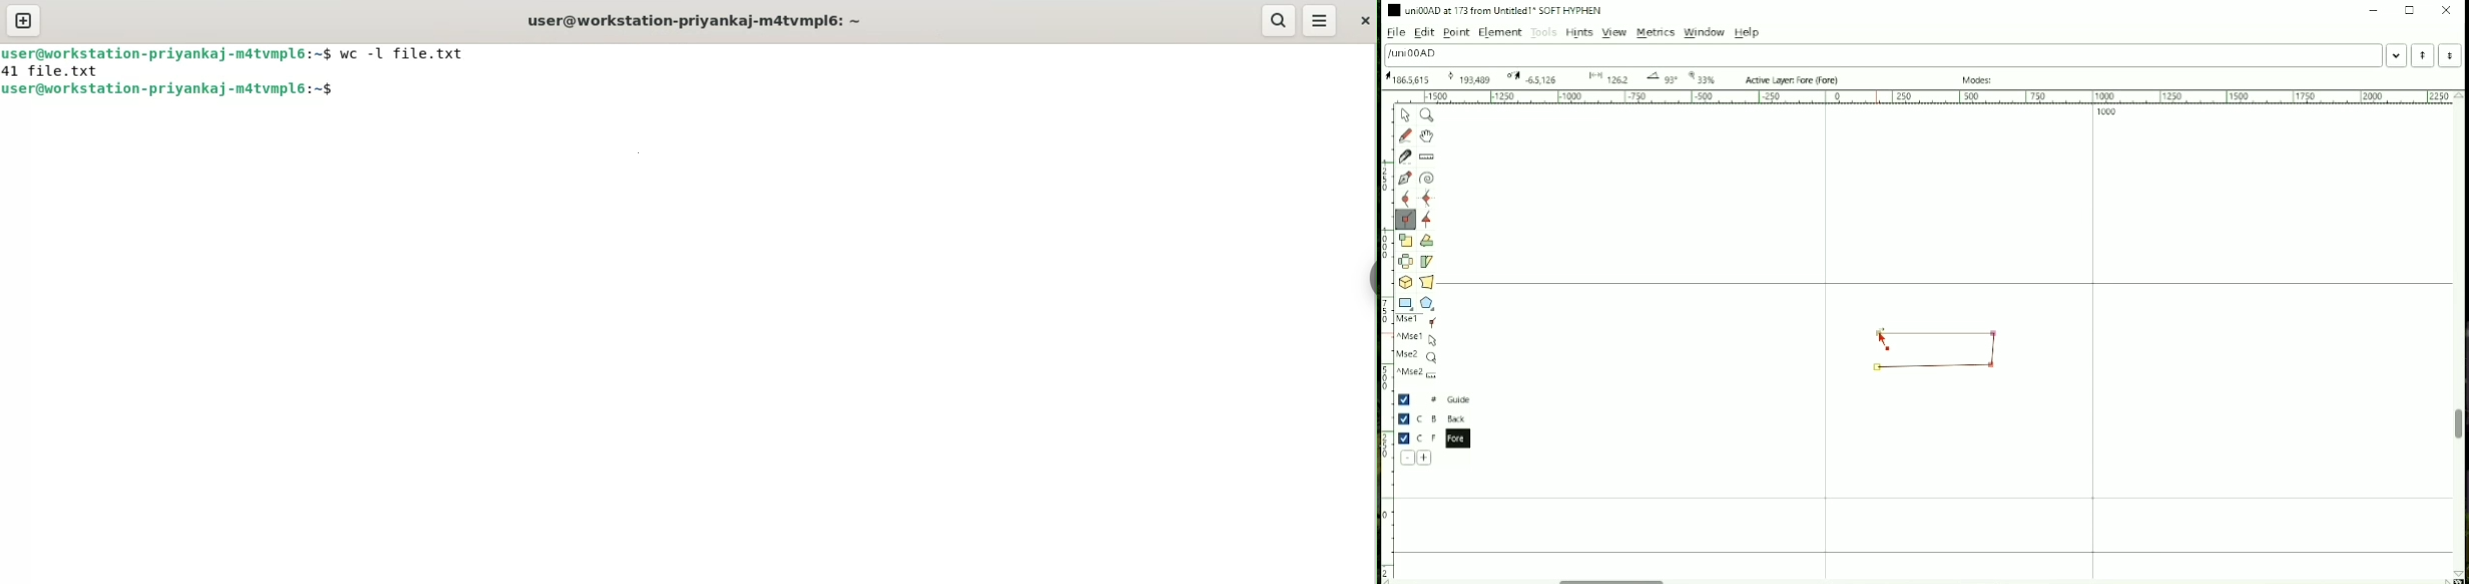 Image resolution: width=2492 pixels, height=588 pixels. I want to click on ^Mse2, so click(1419, 374).